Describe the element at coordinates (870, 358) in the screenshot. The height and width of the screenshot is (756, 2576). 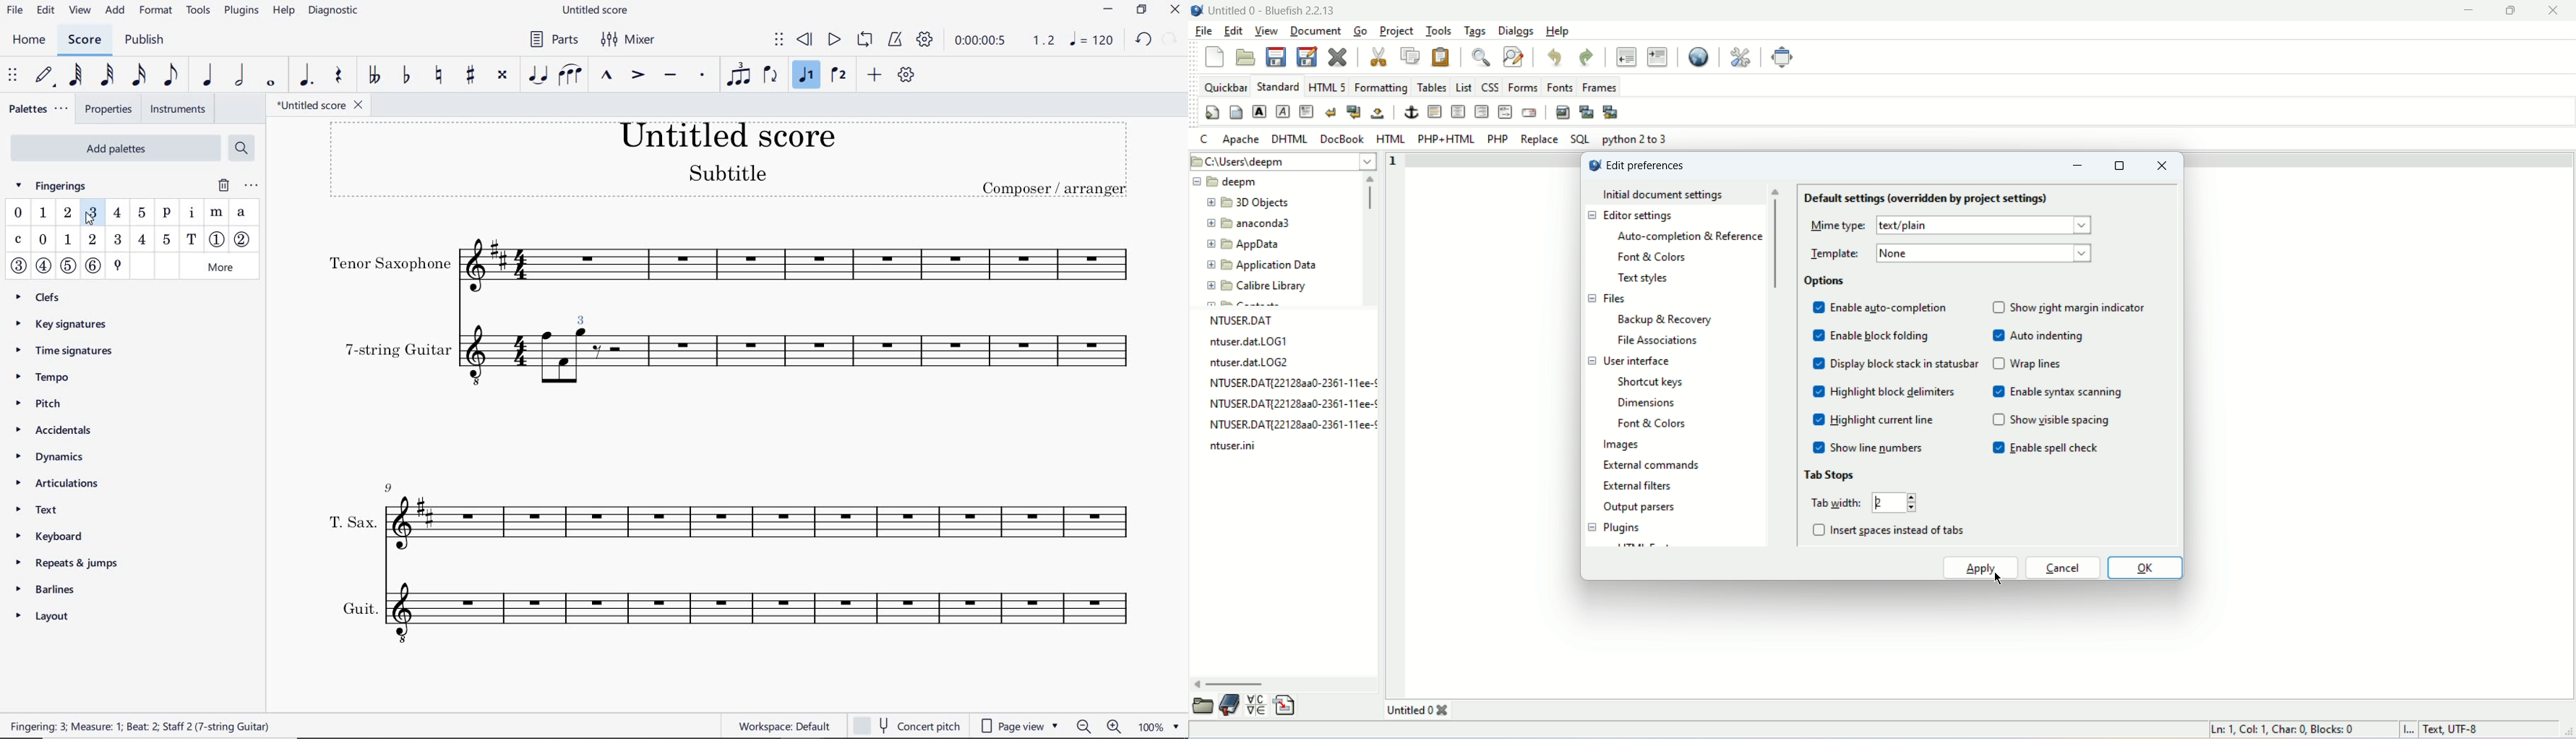
I see `INSTRUMENT: 7-STRING GUITAR` at that location.